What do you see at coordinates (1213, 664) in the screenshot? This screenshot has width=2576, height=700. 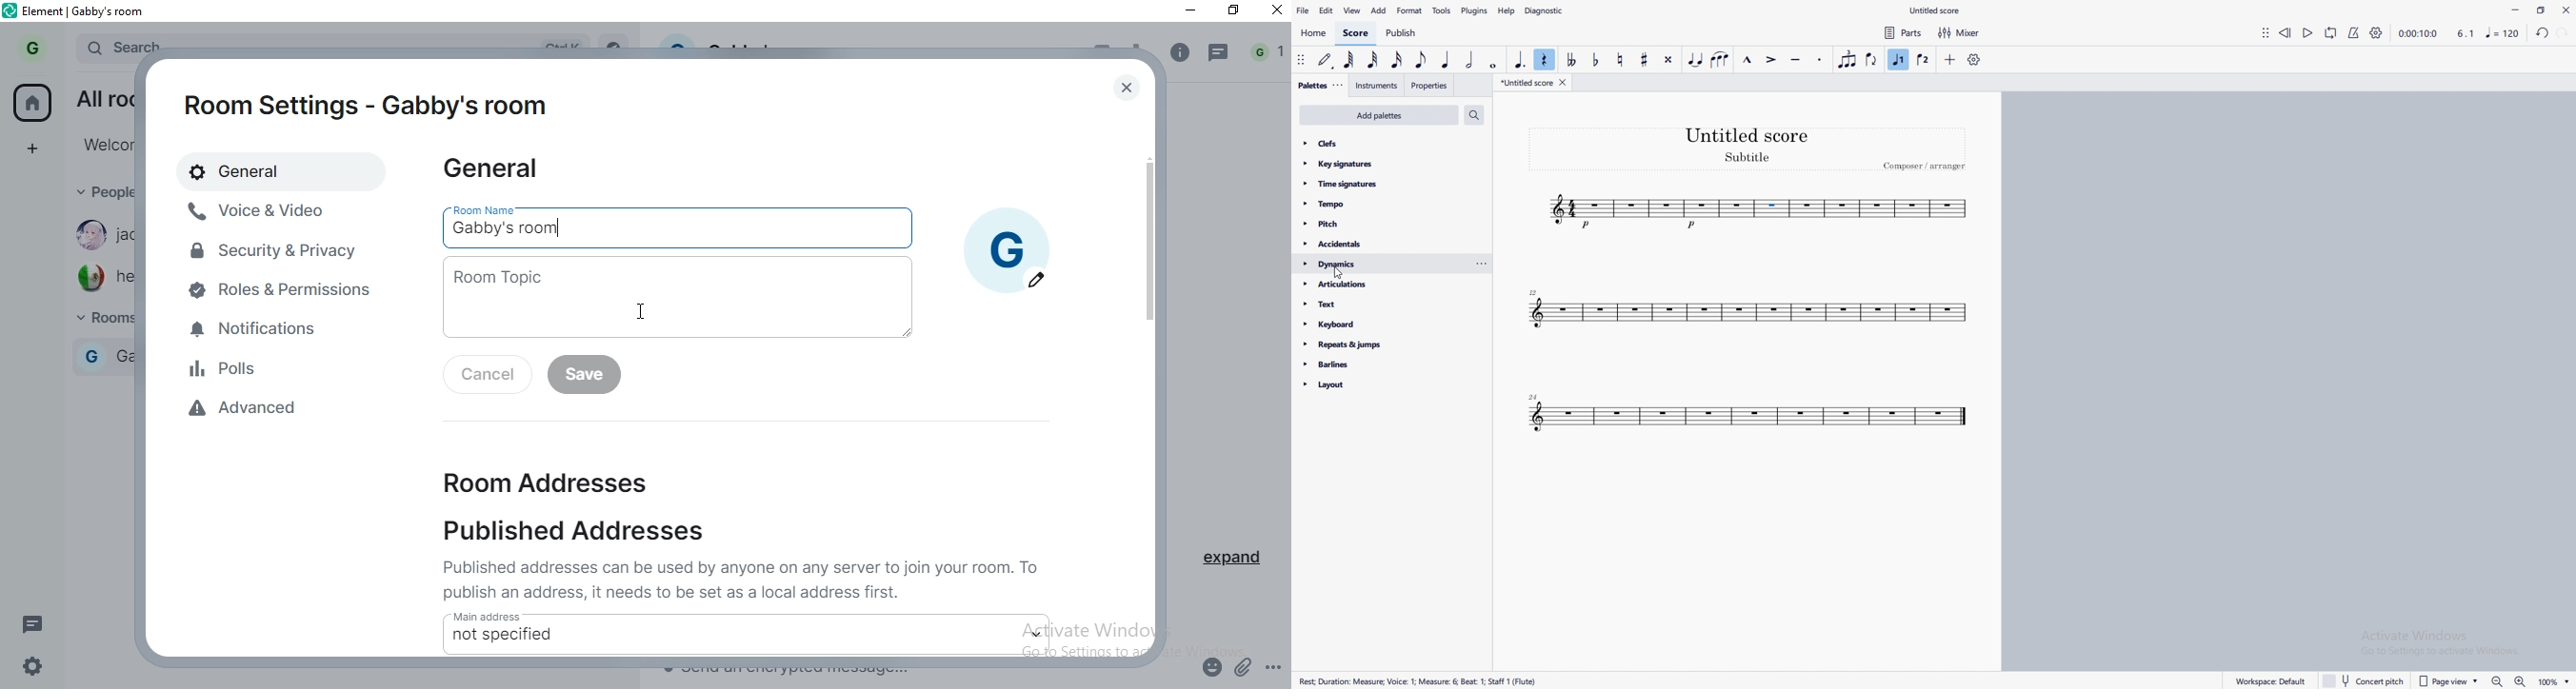 I see `emoji` at bounding box center [1213, 664].